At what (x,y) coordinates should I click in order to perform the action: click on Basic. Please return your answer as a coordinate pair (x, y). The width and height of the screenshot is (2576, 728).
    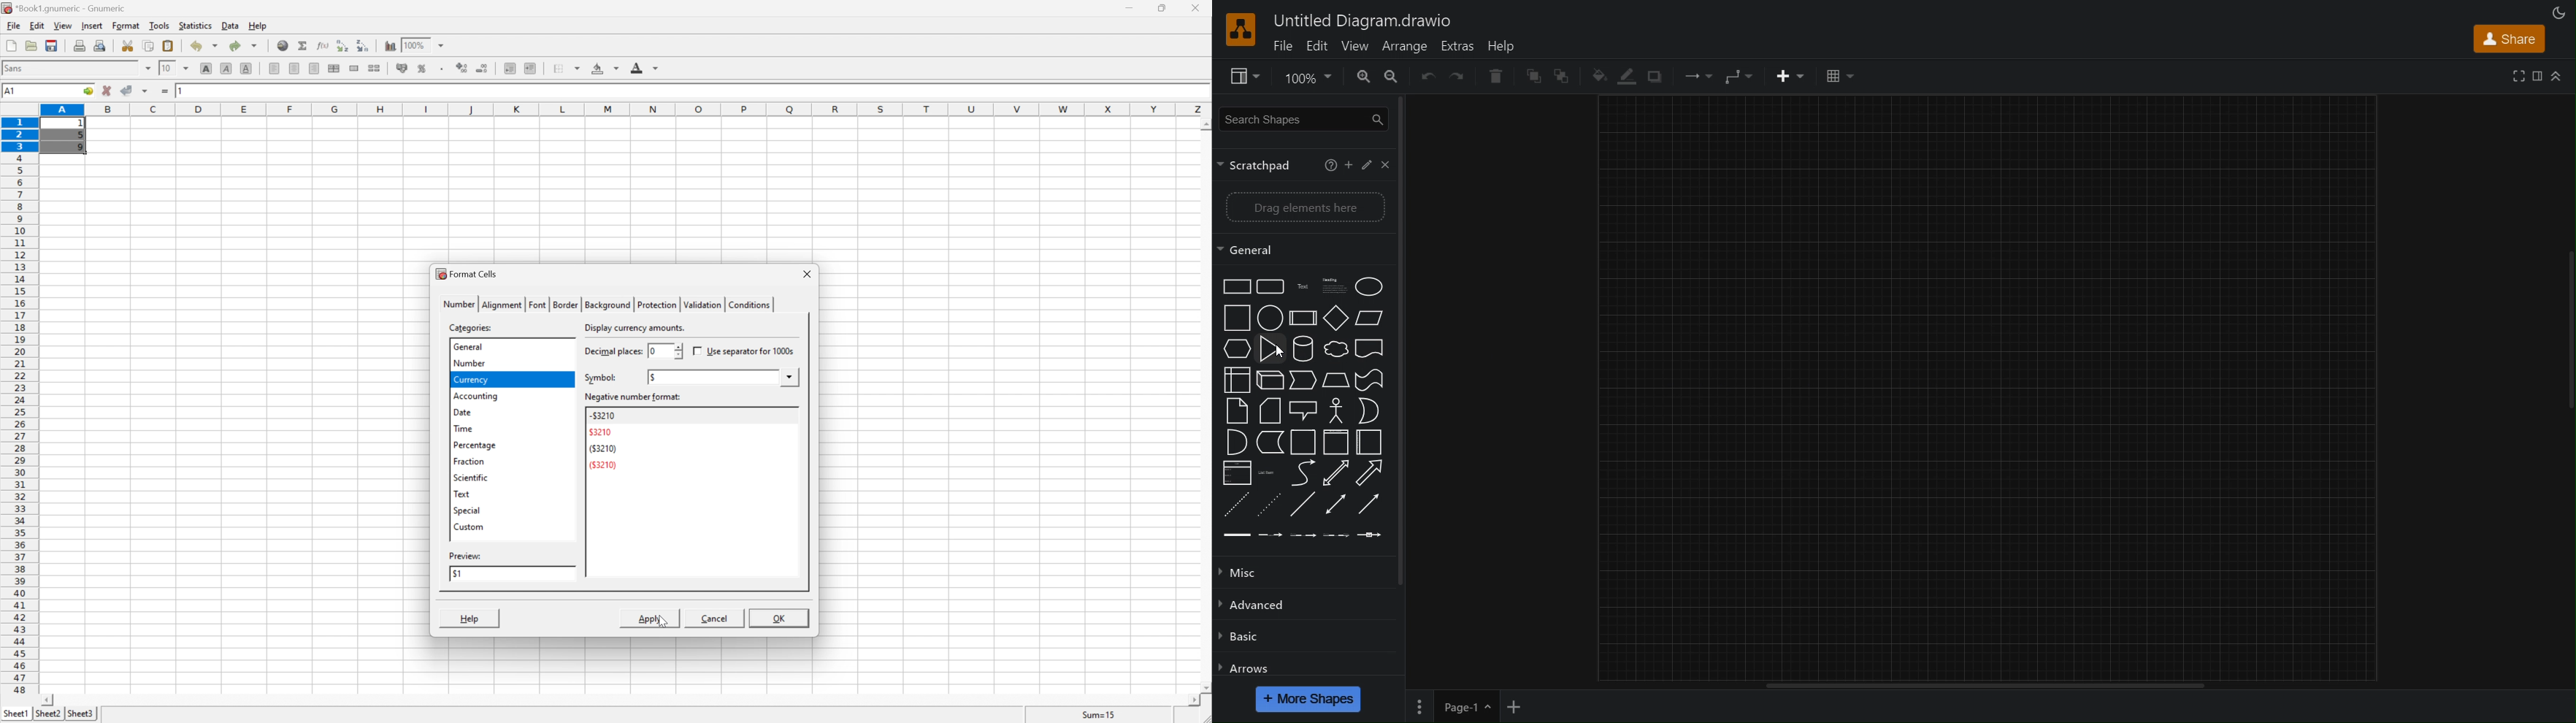
    Looking at the image, I should click on (1249, 639).